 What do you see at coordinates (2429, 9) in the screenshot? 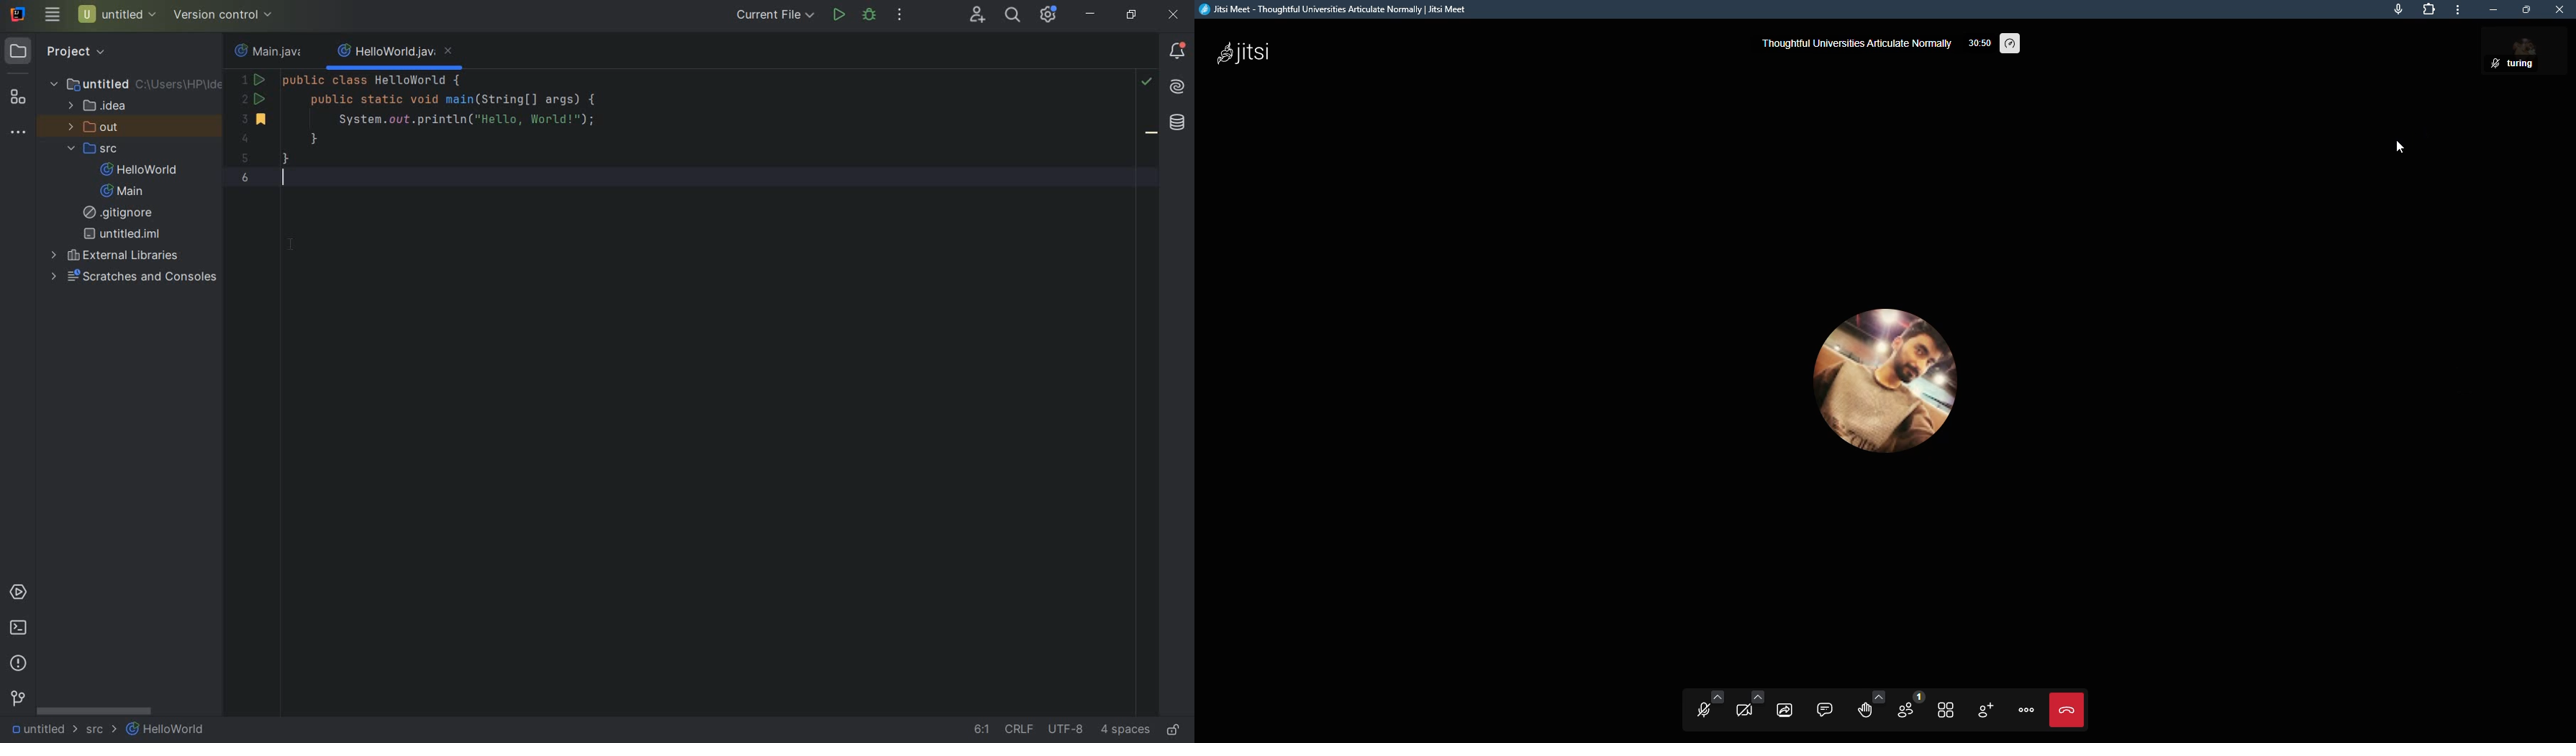
I see `extension` at bounding box center [2429, 9].